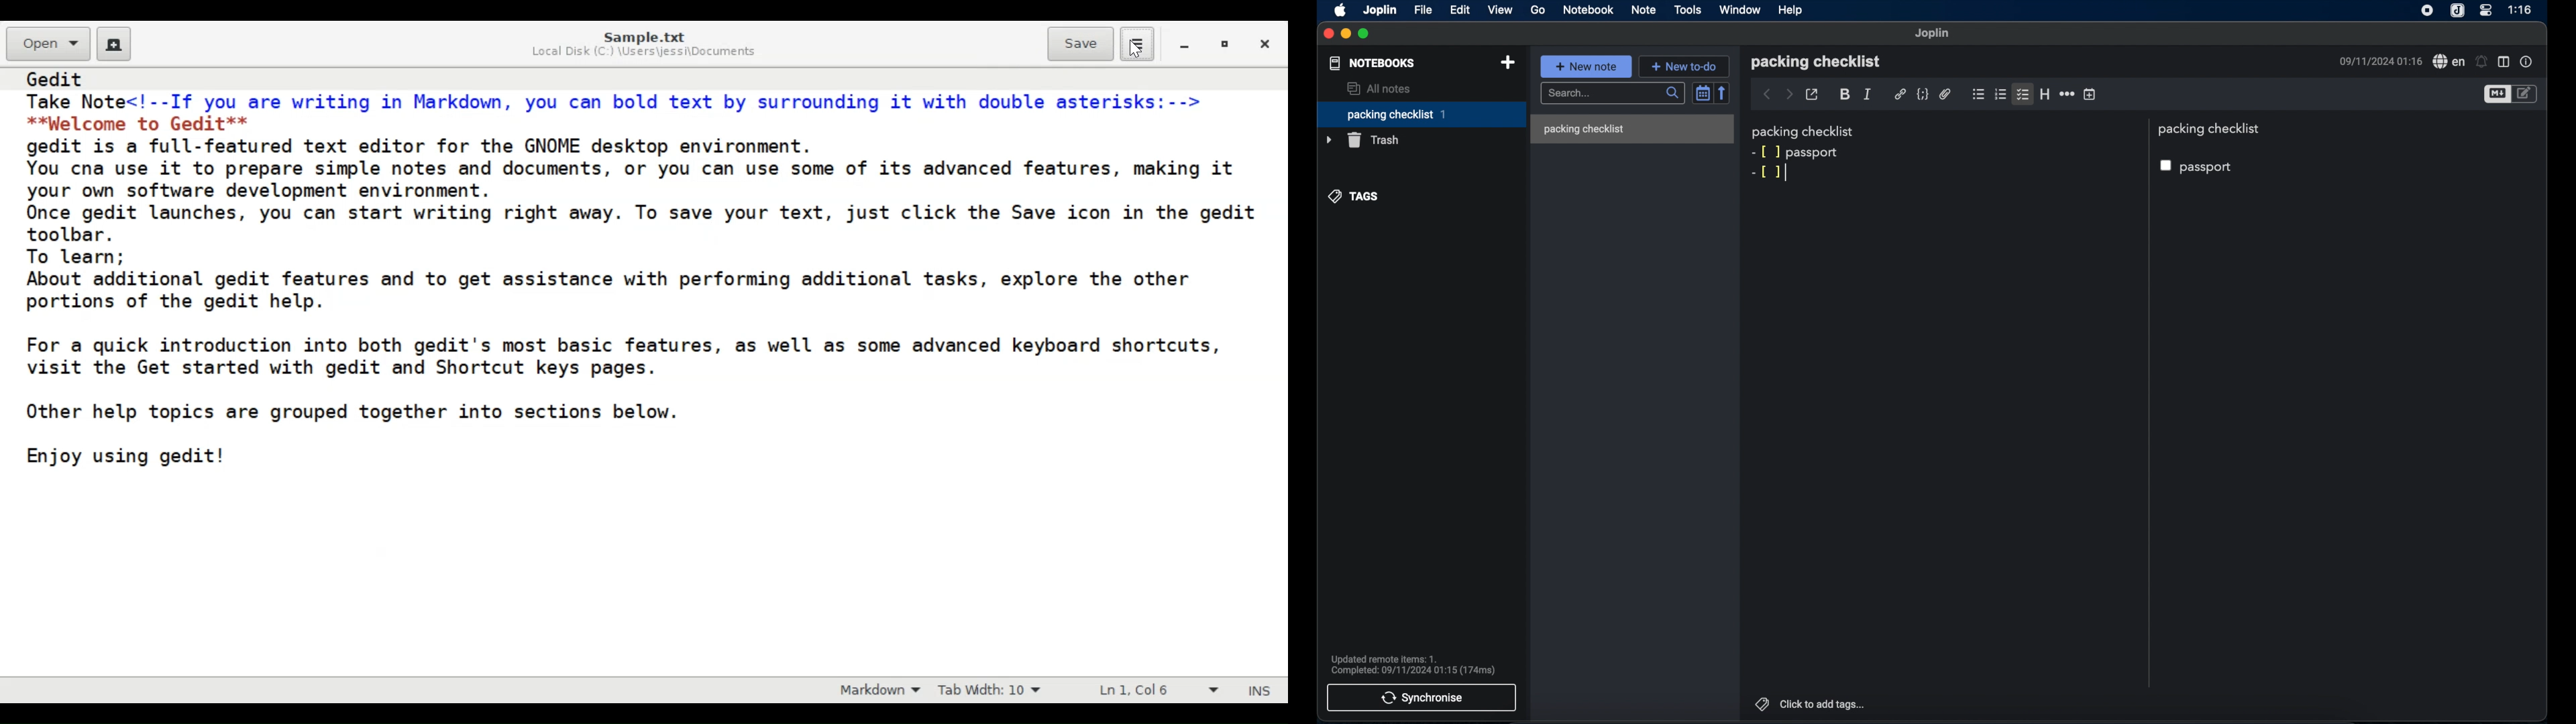  What do you see at coordinates (1900, 95) in the screenshot?
I see `hyperlink` at bounding box center [1900, 95].